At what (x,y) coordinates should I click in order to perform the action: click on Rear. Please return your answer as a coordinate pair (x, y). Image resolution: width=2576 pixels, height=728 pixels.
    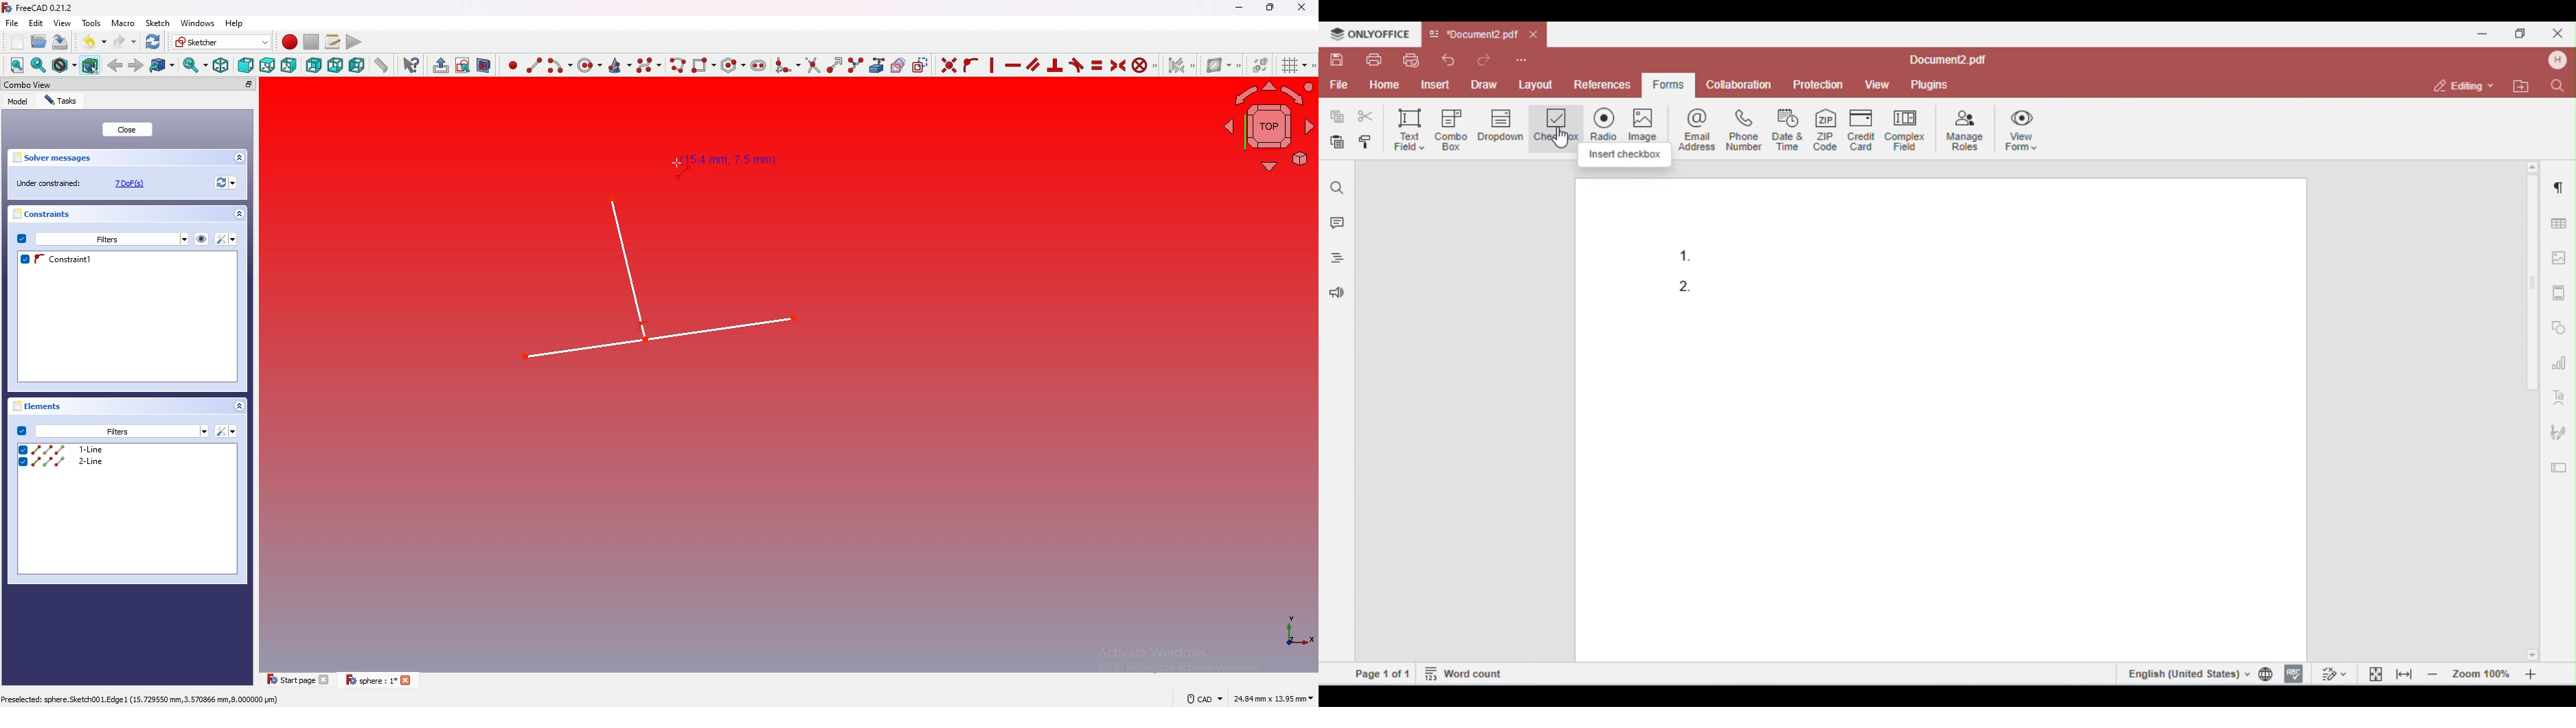
    Looking at the image, I should click on (313, 65).